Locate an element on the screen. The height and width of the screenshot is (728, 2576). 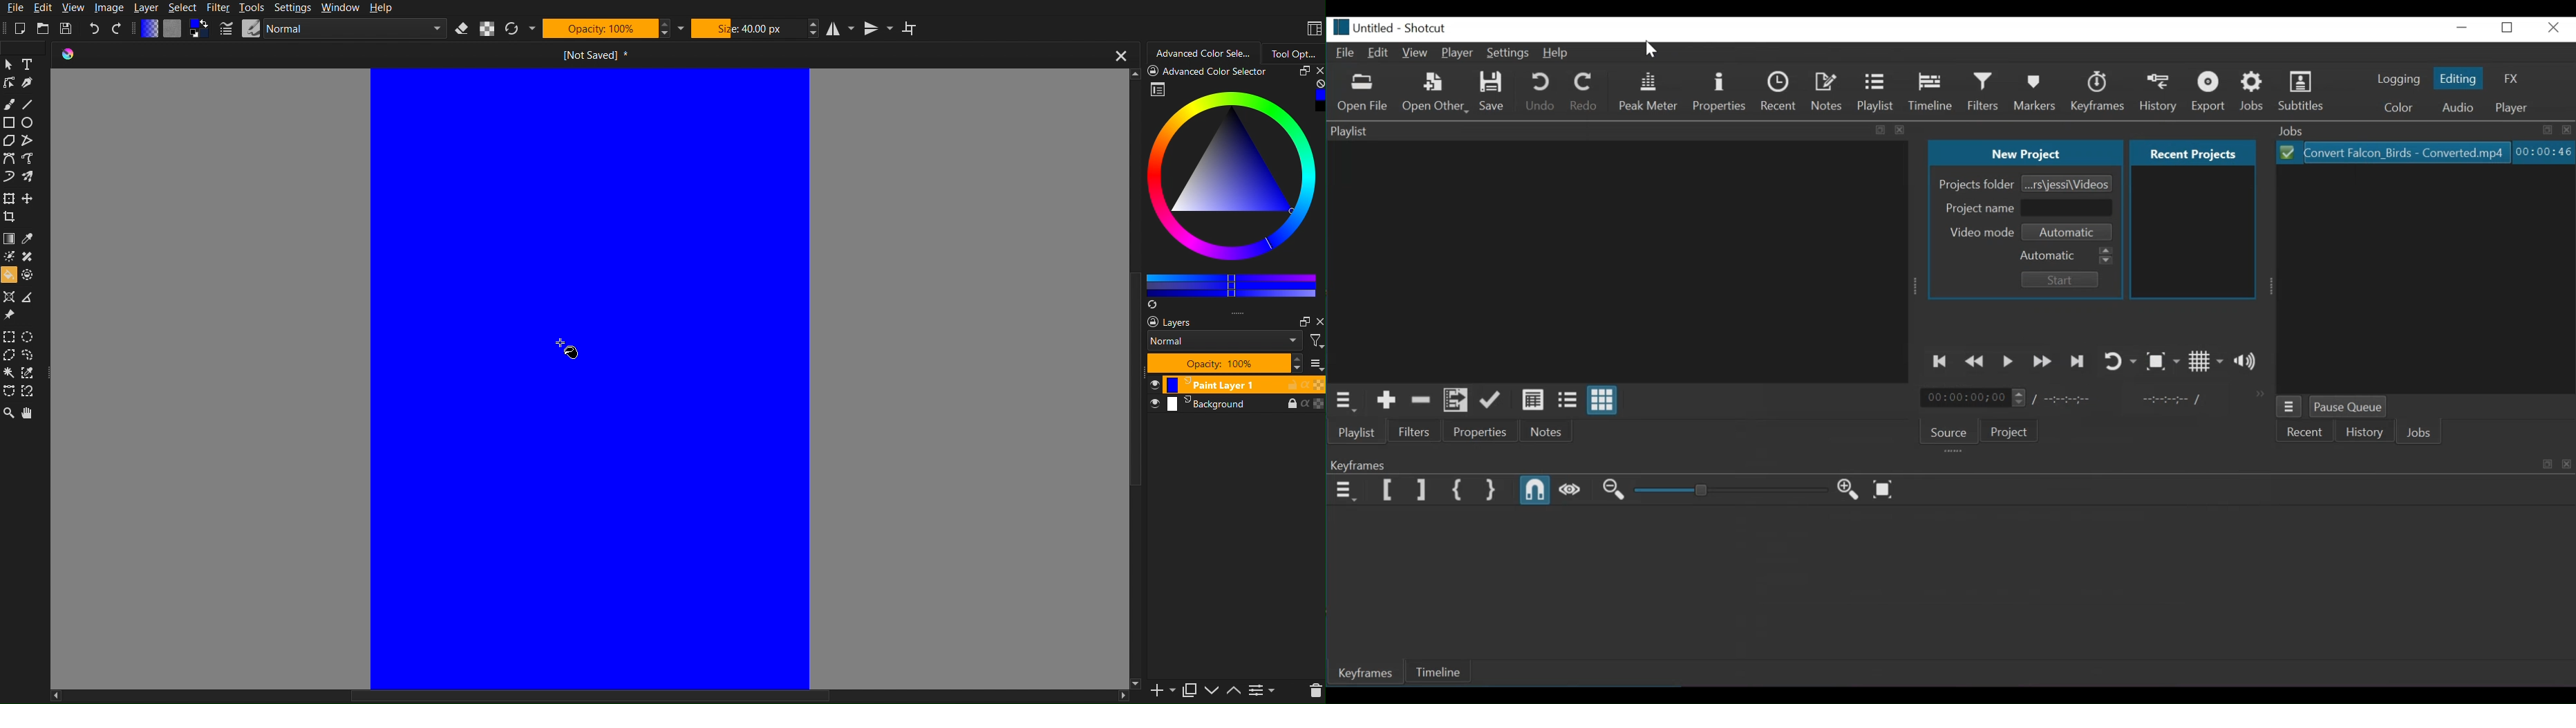
Export is located at coordinates (2212, 92).